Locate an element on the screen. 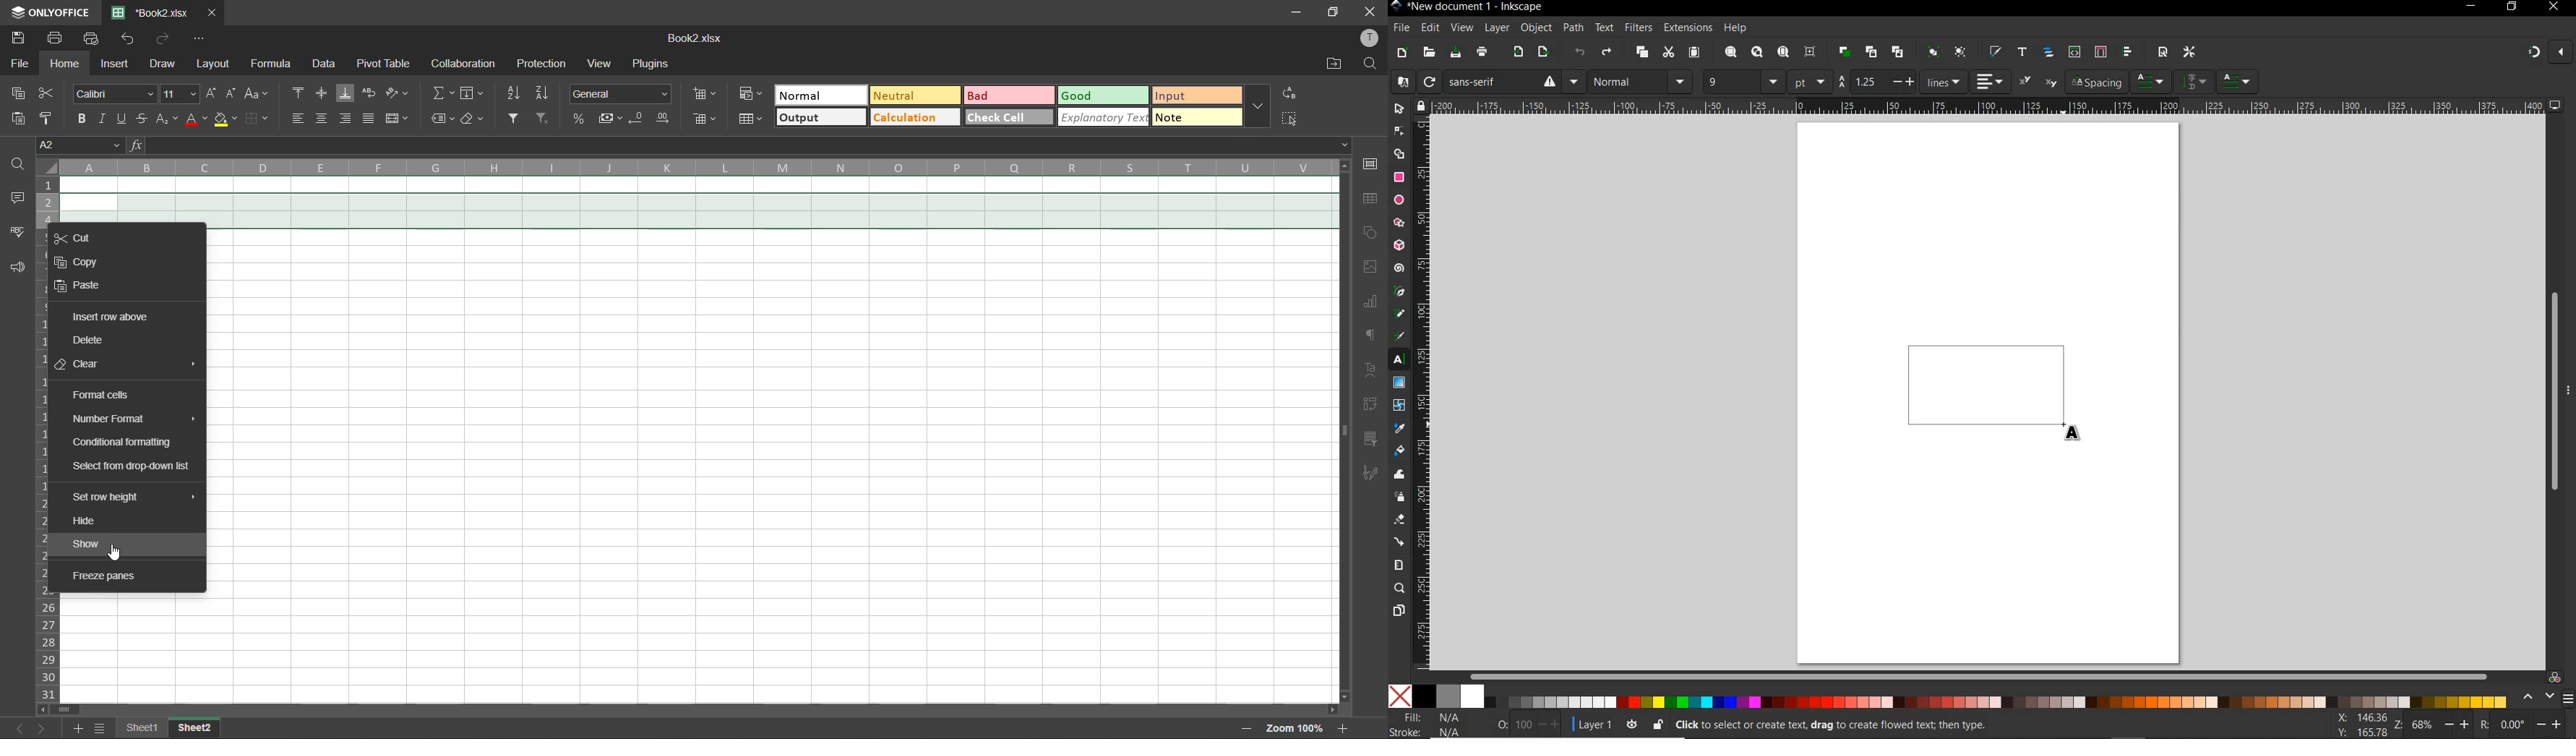 This screenshot has height=756, width=2576. charts is located at coordinates (1371, 305).